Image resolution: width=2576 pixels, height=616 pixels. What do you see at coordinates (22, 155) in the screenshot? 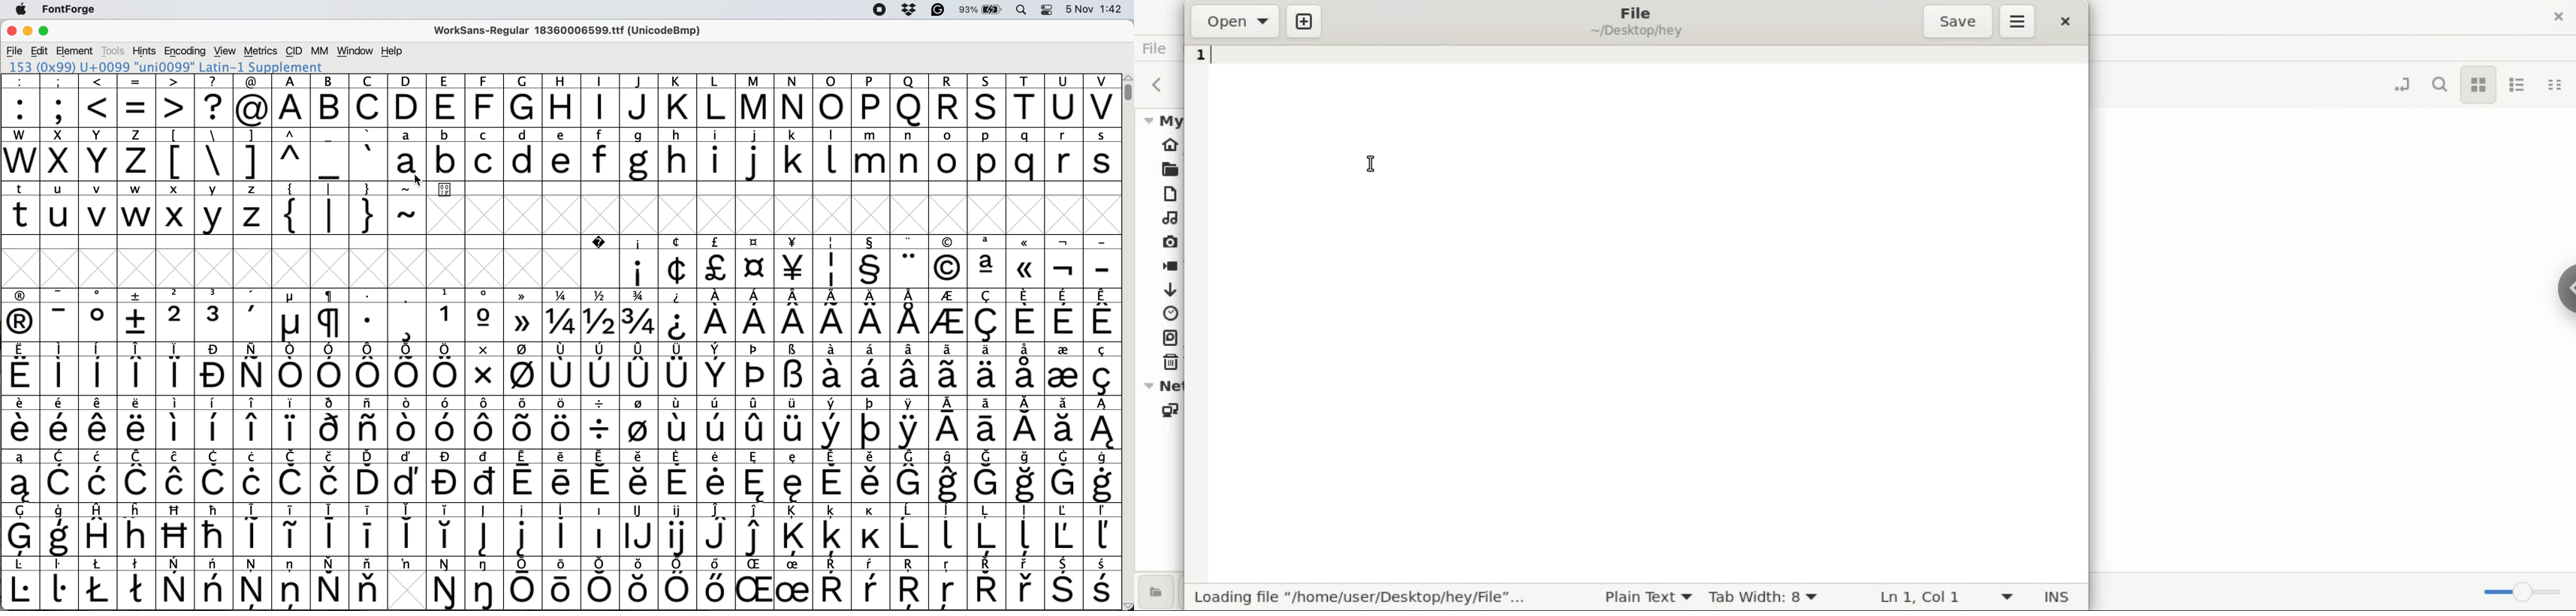
I see `W` at bounding box center [22, 155].